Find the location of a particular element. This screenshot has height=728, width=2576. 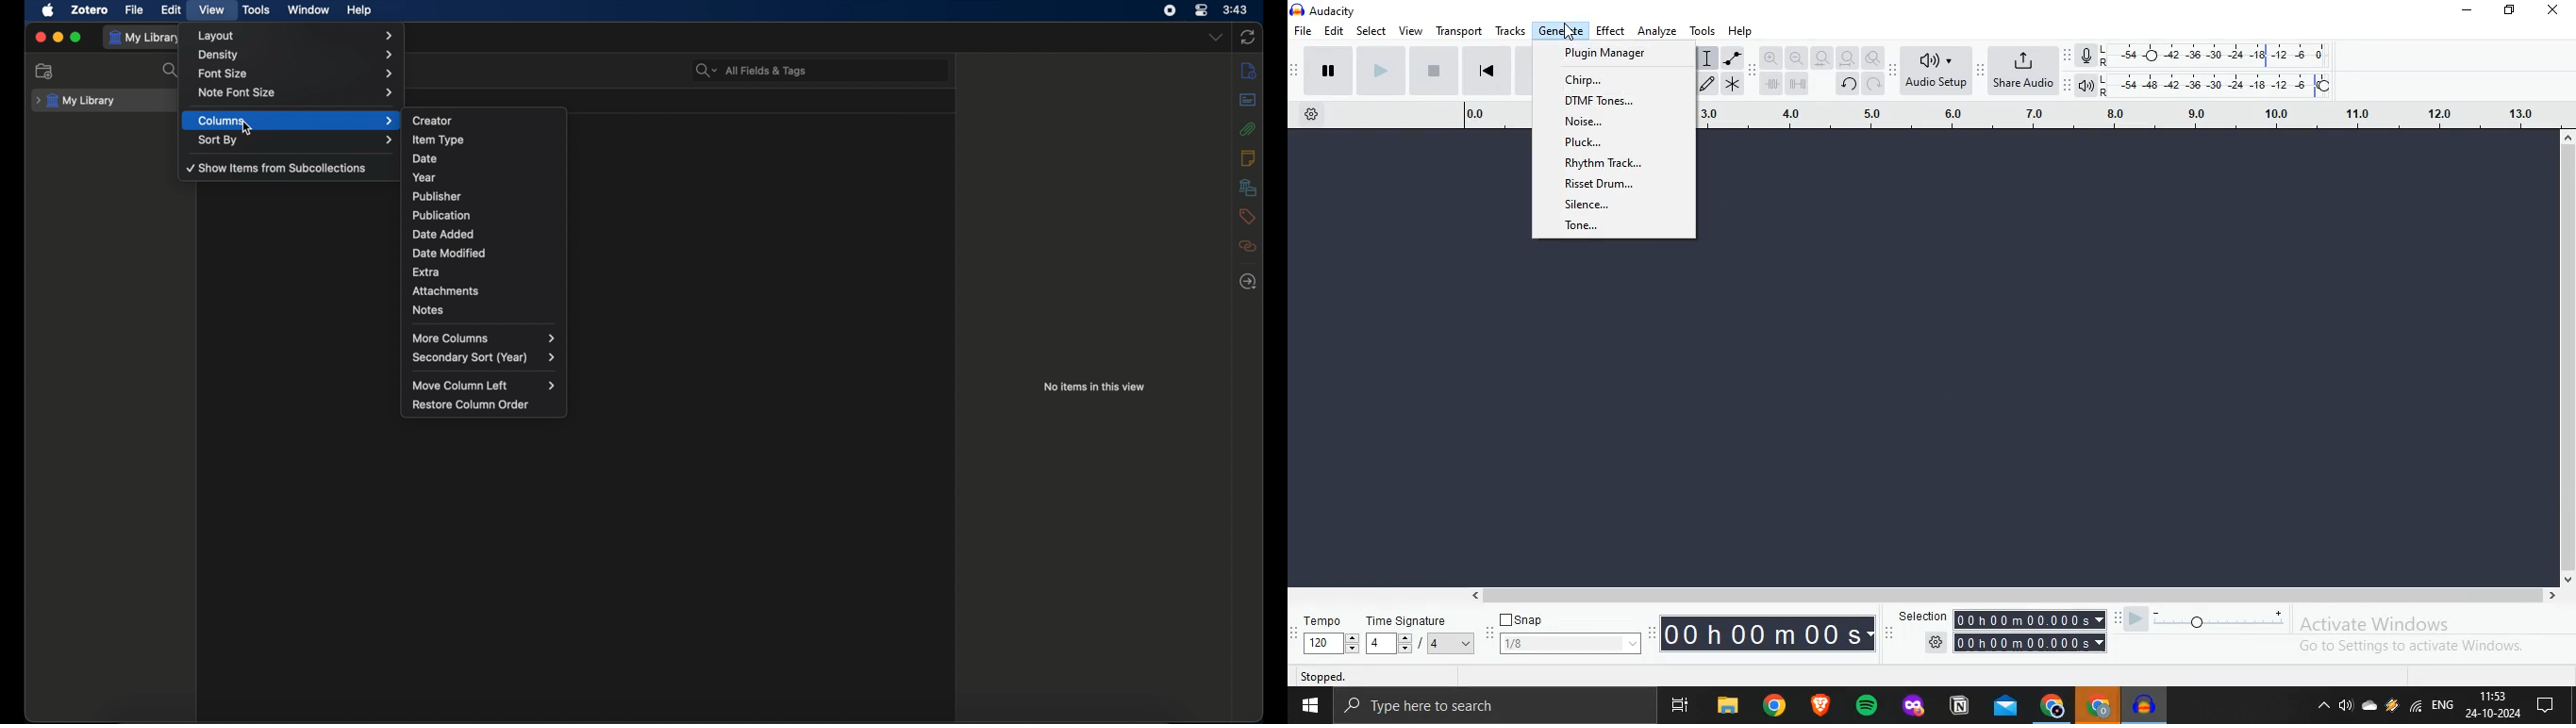

note font size is located at coordinates (297, 93).